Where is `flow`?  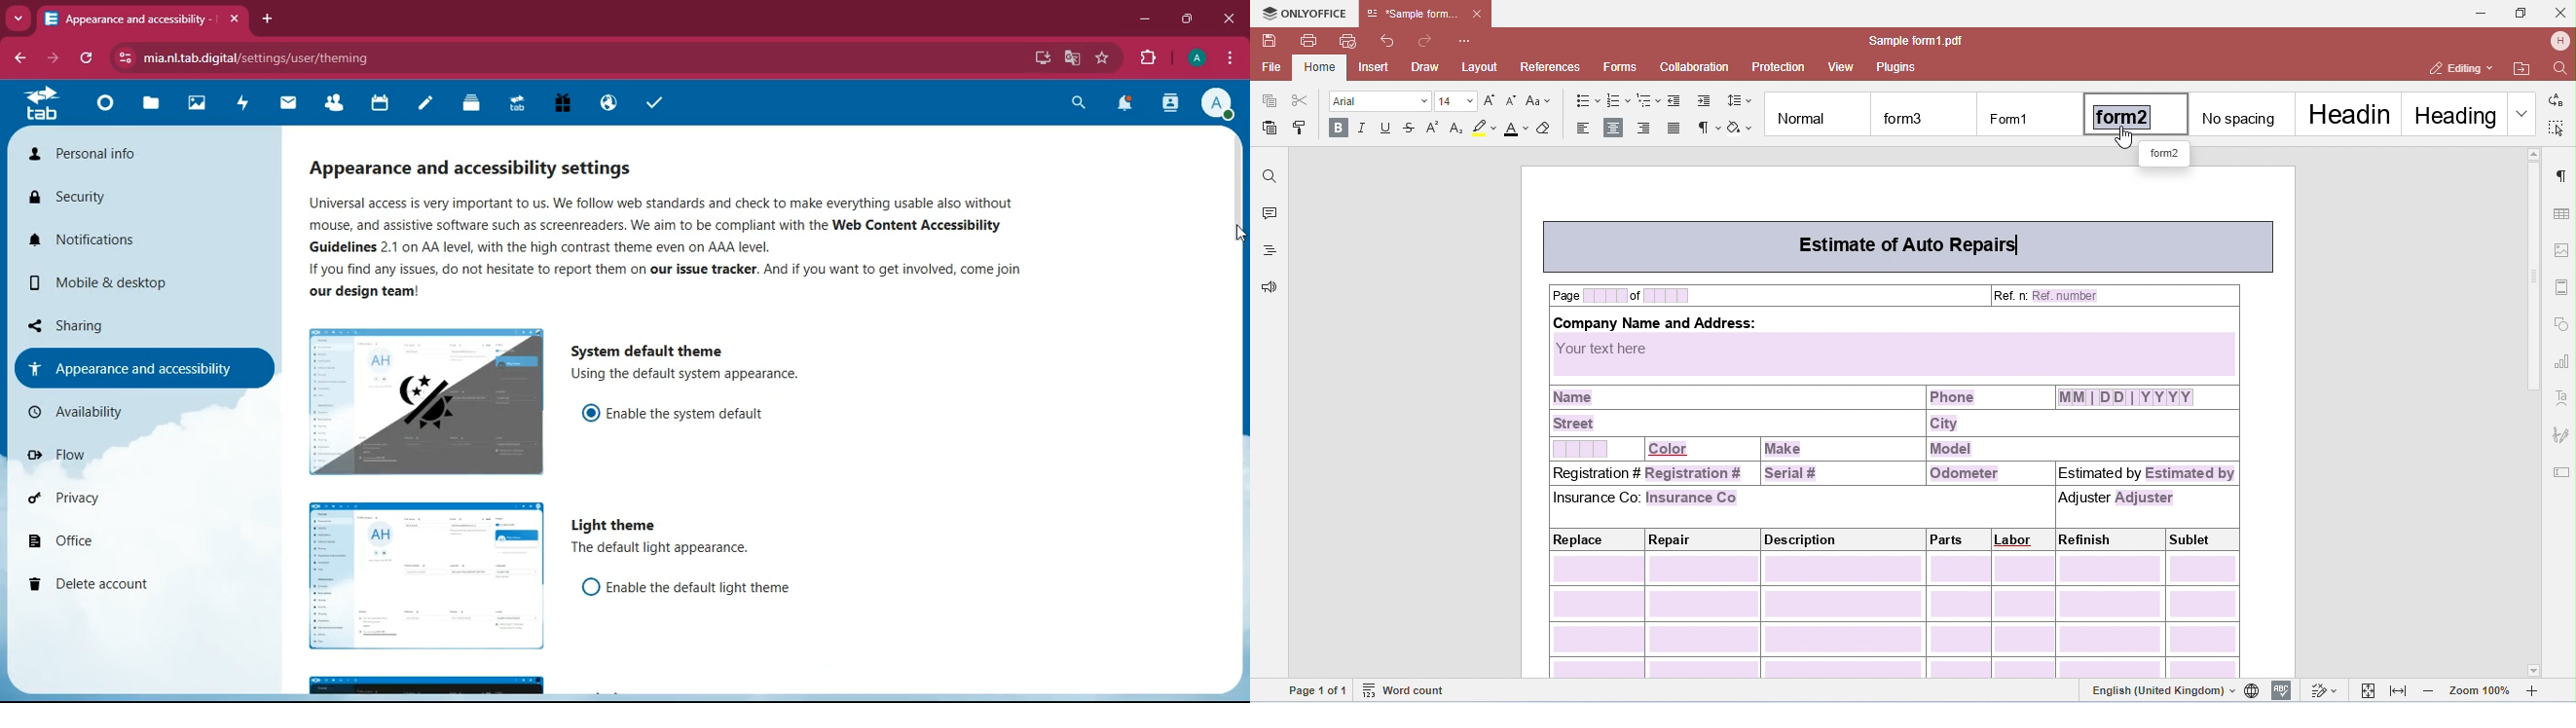
flow is located at coordinates (130, 460).